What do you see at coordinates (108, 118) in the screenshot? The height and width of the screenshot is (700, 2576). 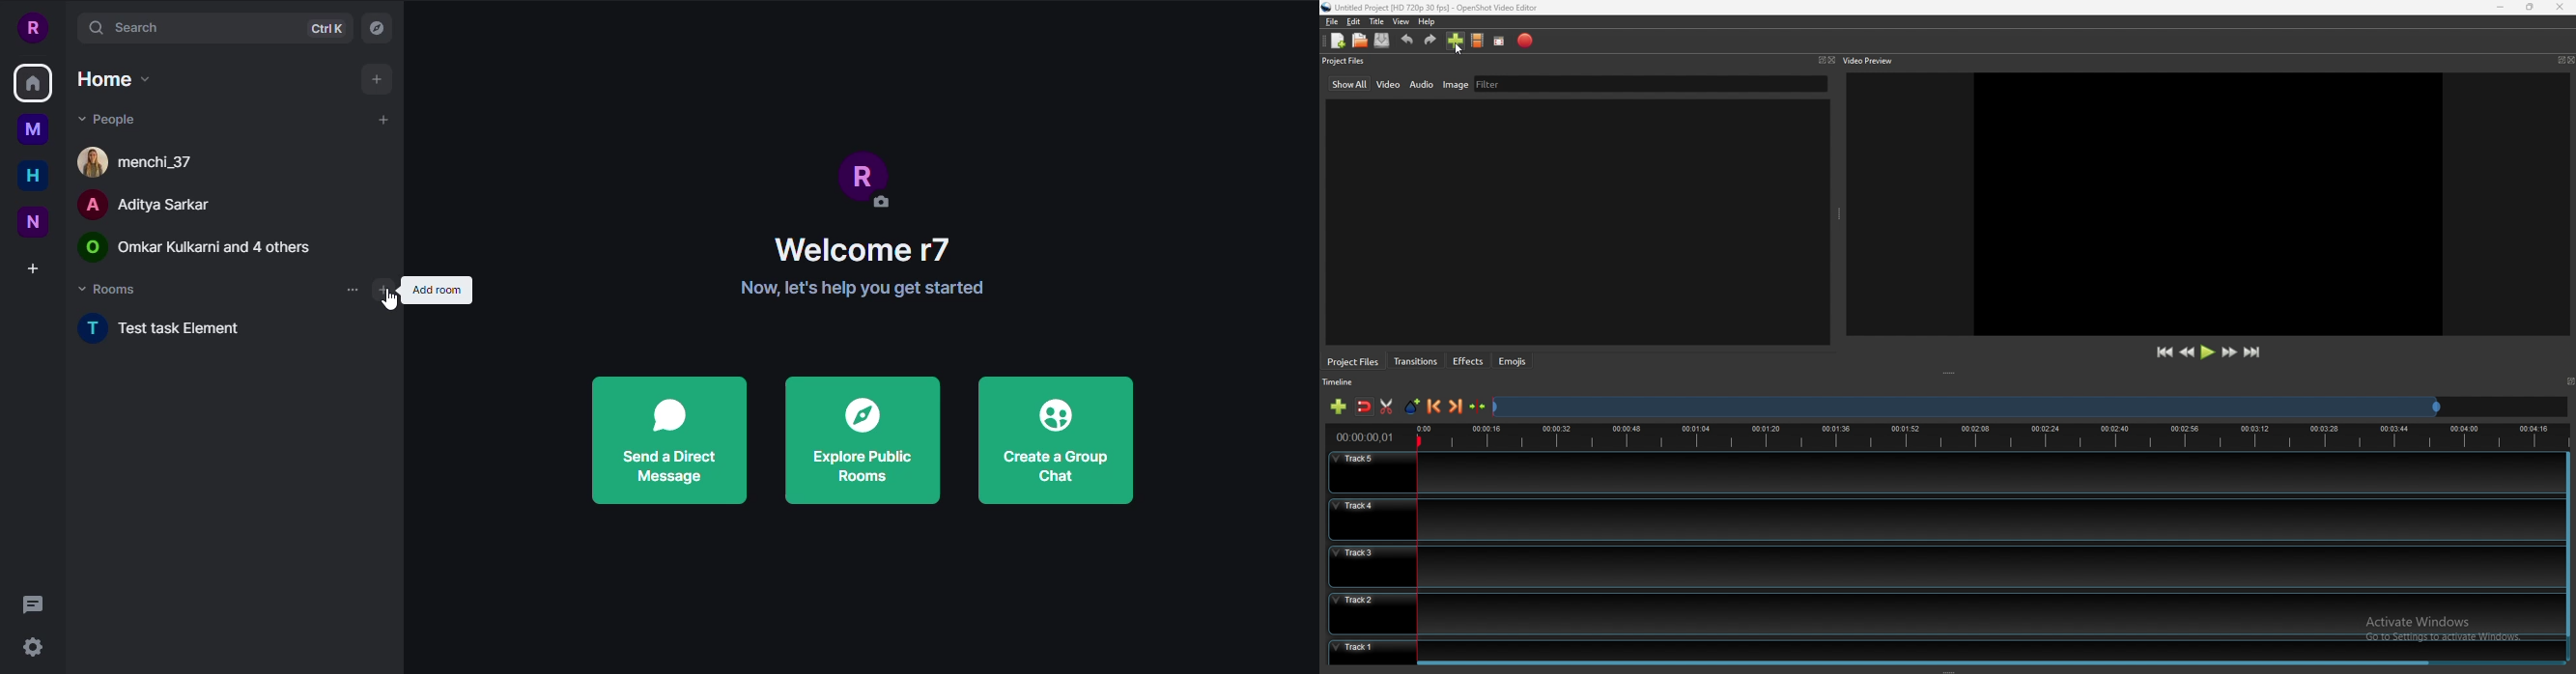 I see `people` at bounding box center [108, 118].